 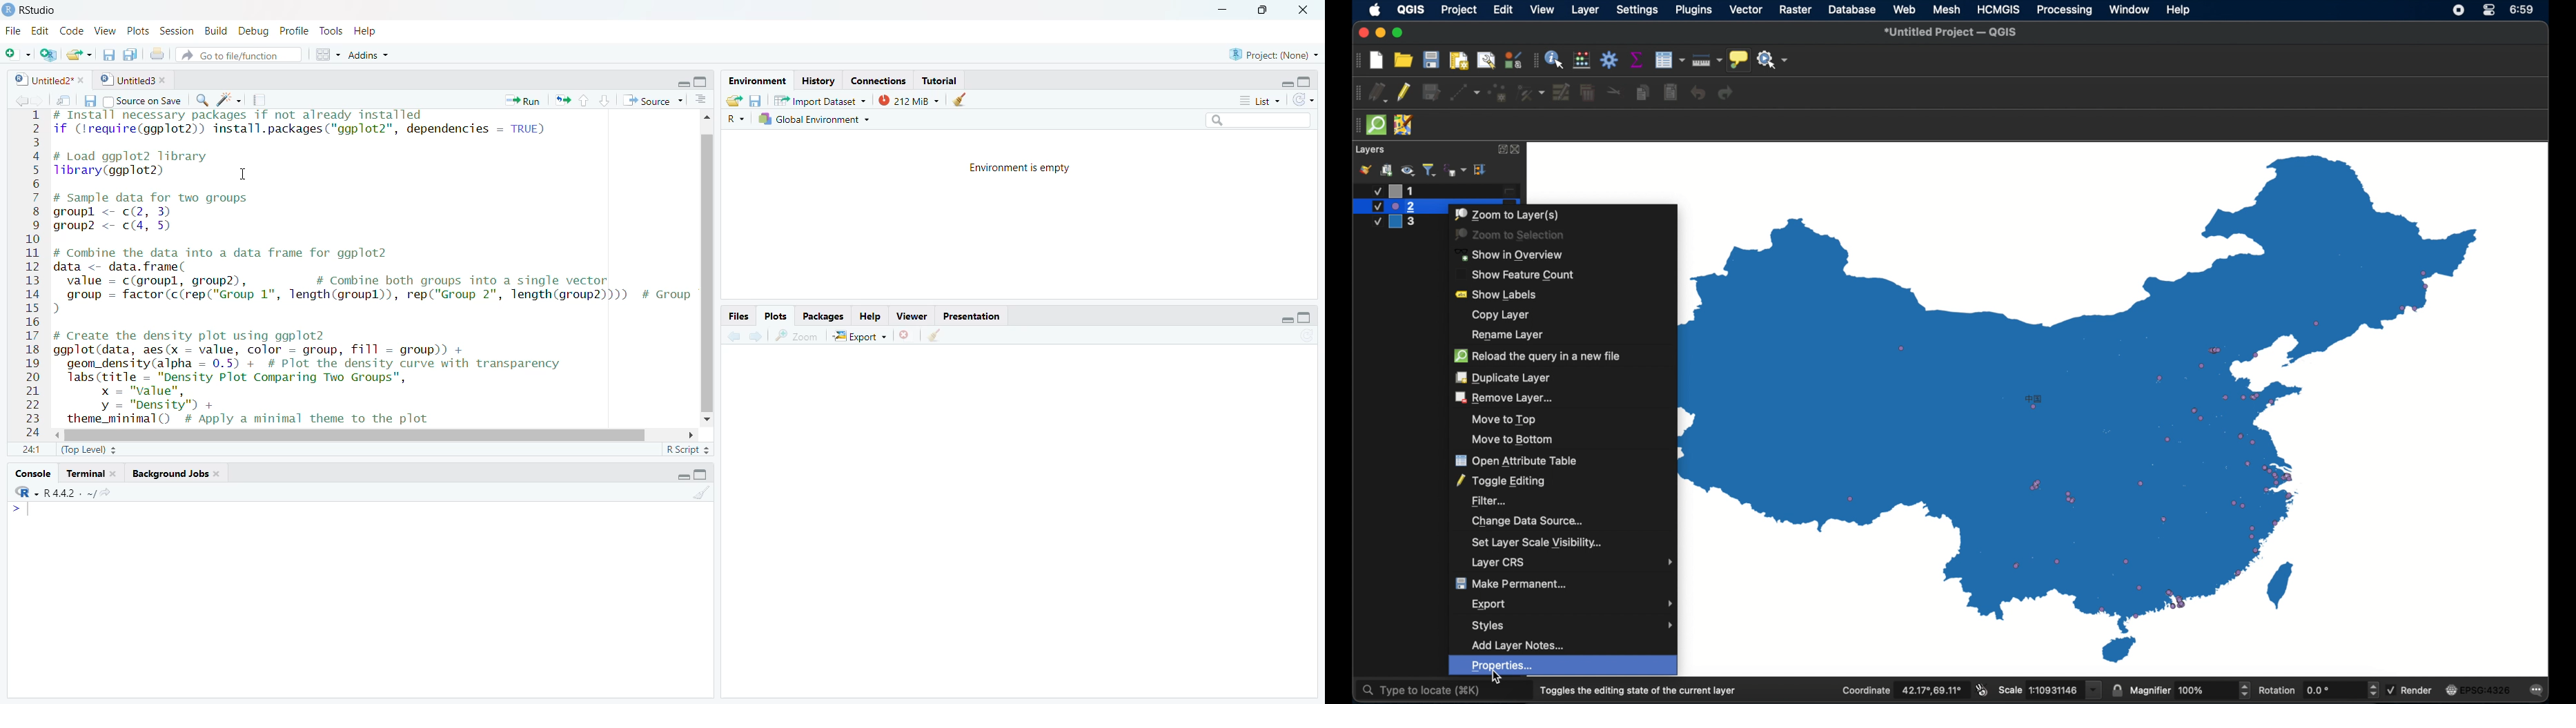 What do you see at coordinates (1637, 60) in the screenshot?
I see `show statistical summary ` at bounding box center [1637, 60].